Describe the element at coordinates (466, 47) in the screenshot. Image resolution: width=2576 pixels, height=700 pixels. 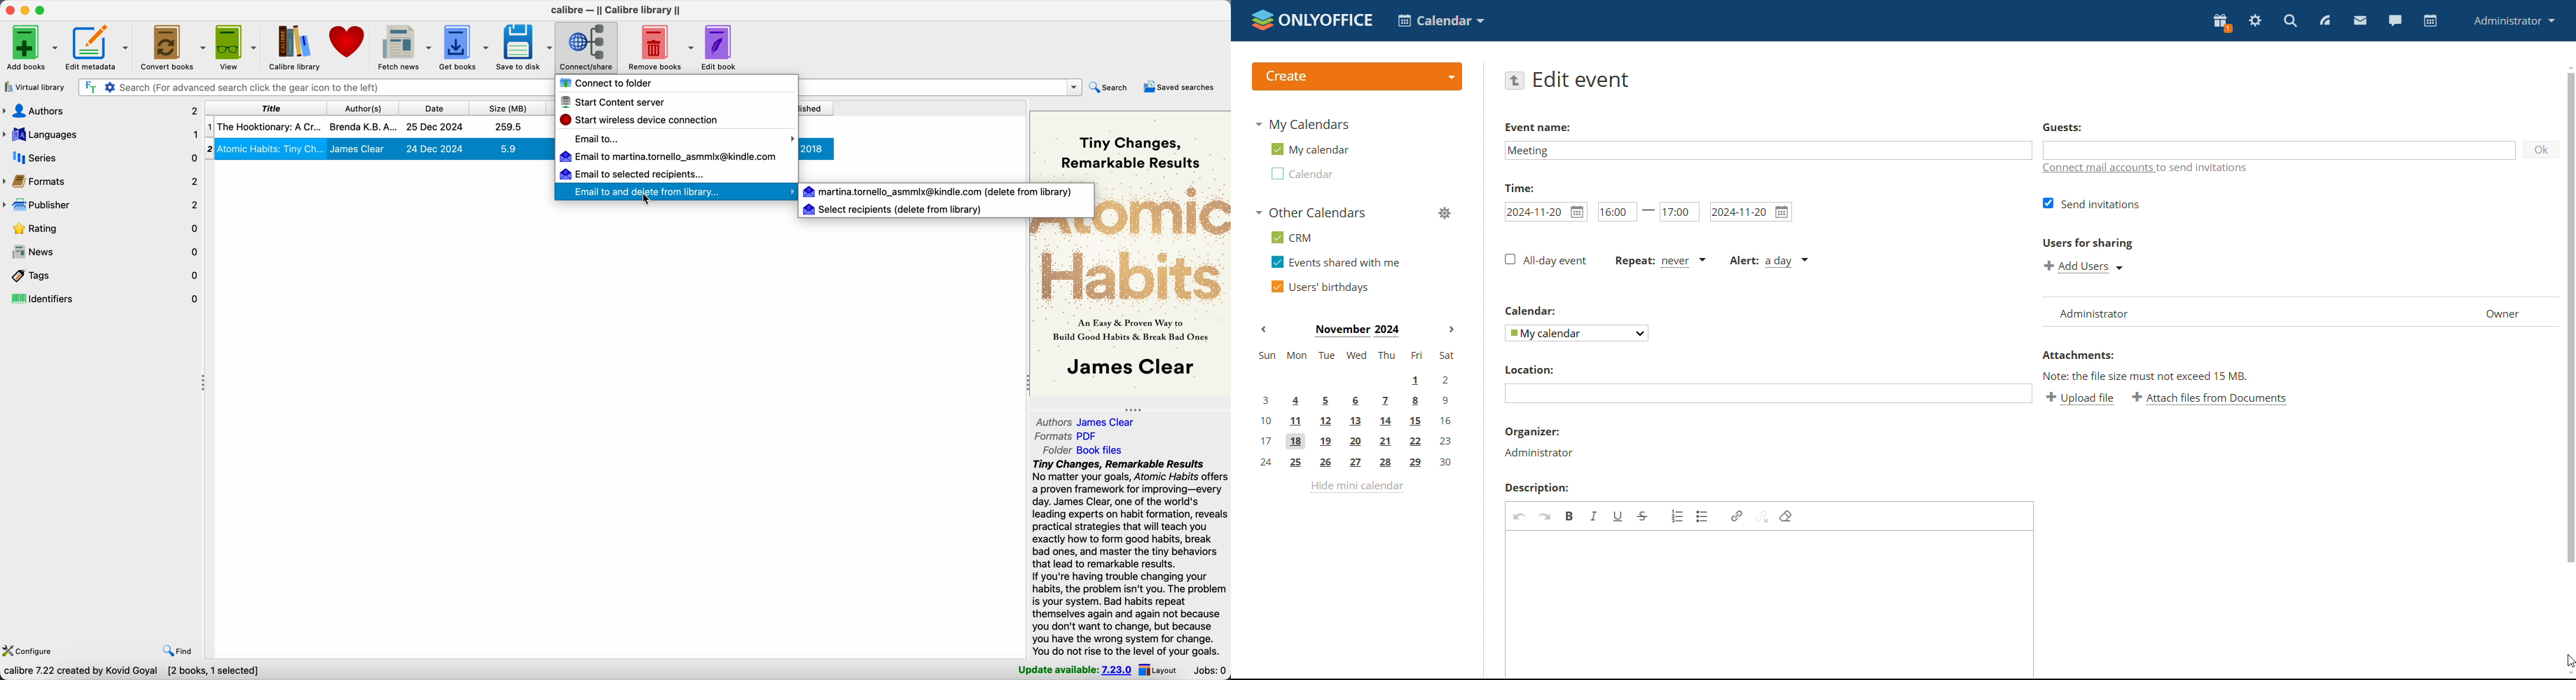
I see `get books` at that location.